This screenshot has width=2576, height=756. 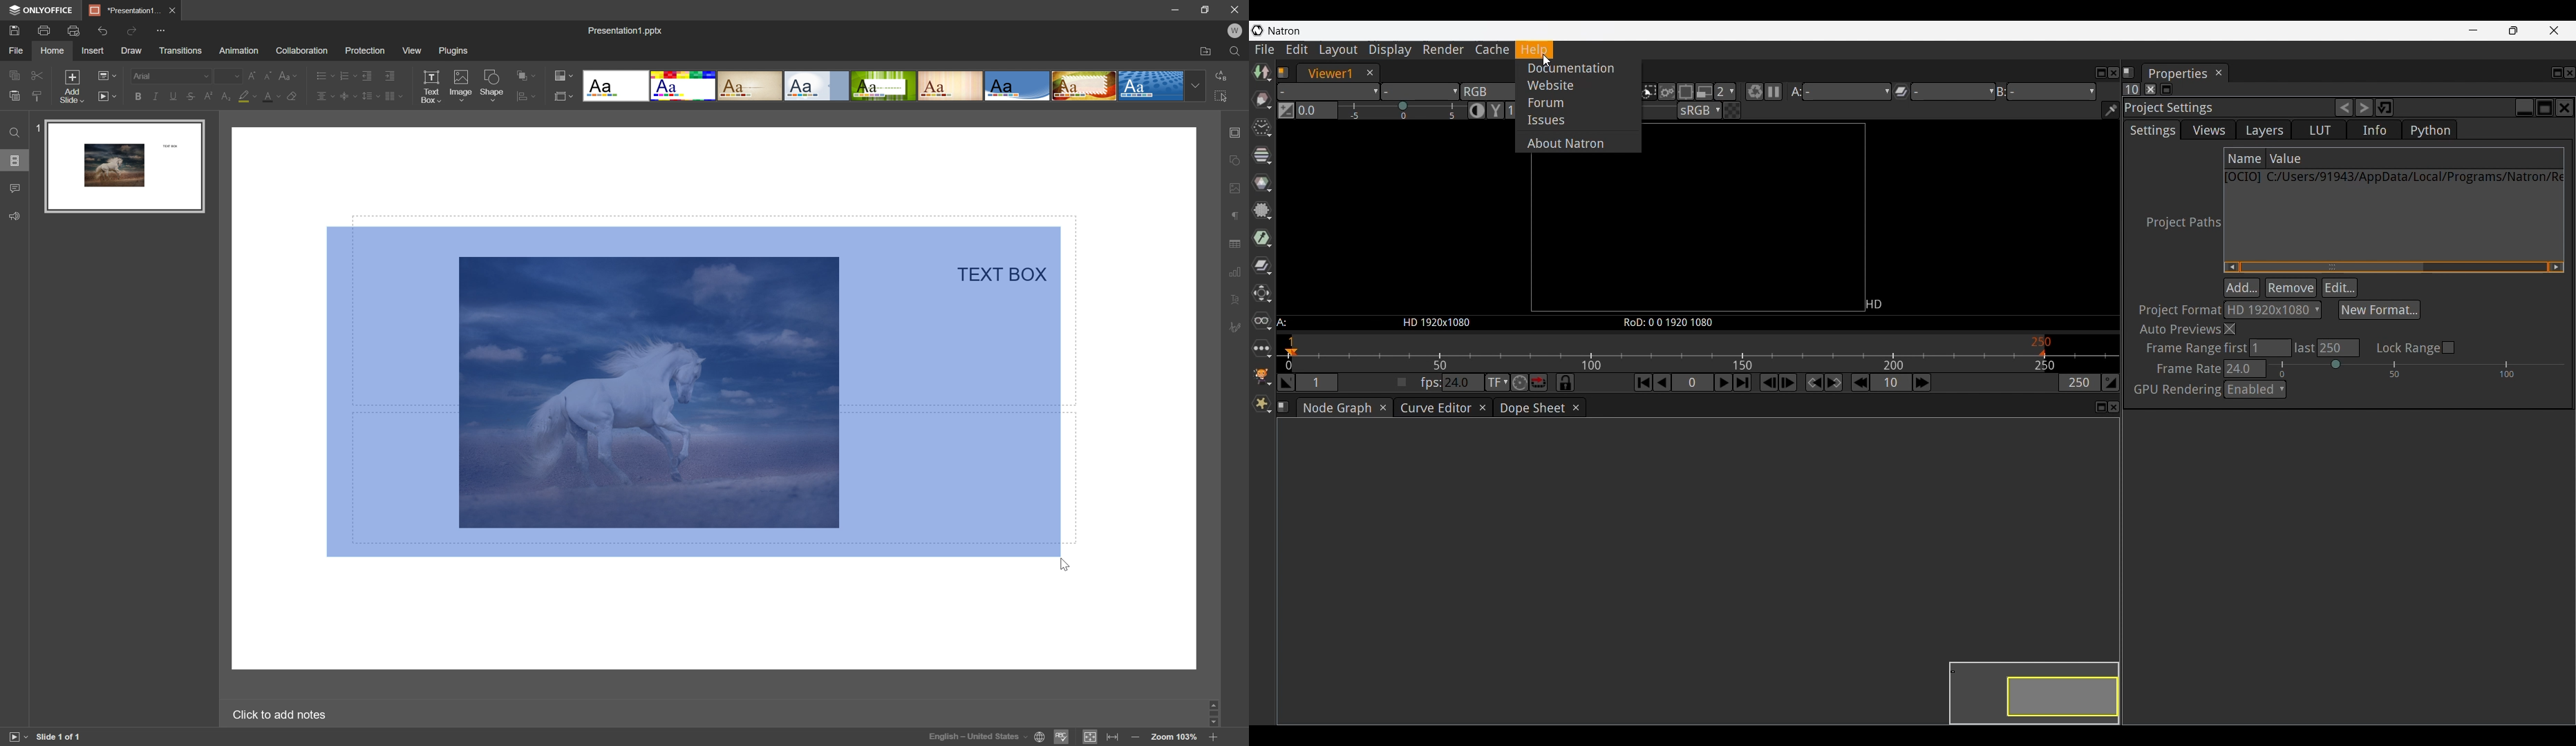 What do you see at coordinates (13, 50) in the screenshot?
I see `file` at bounding box center [13, 50].